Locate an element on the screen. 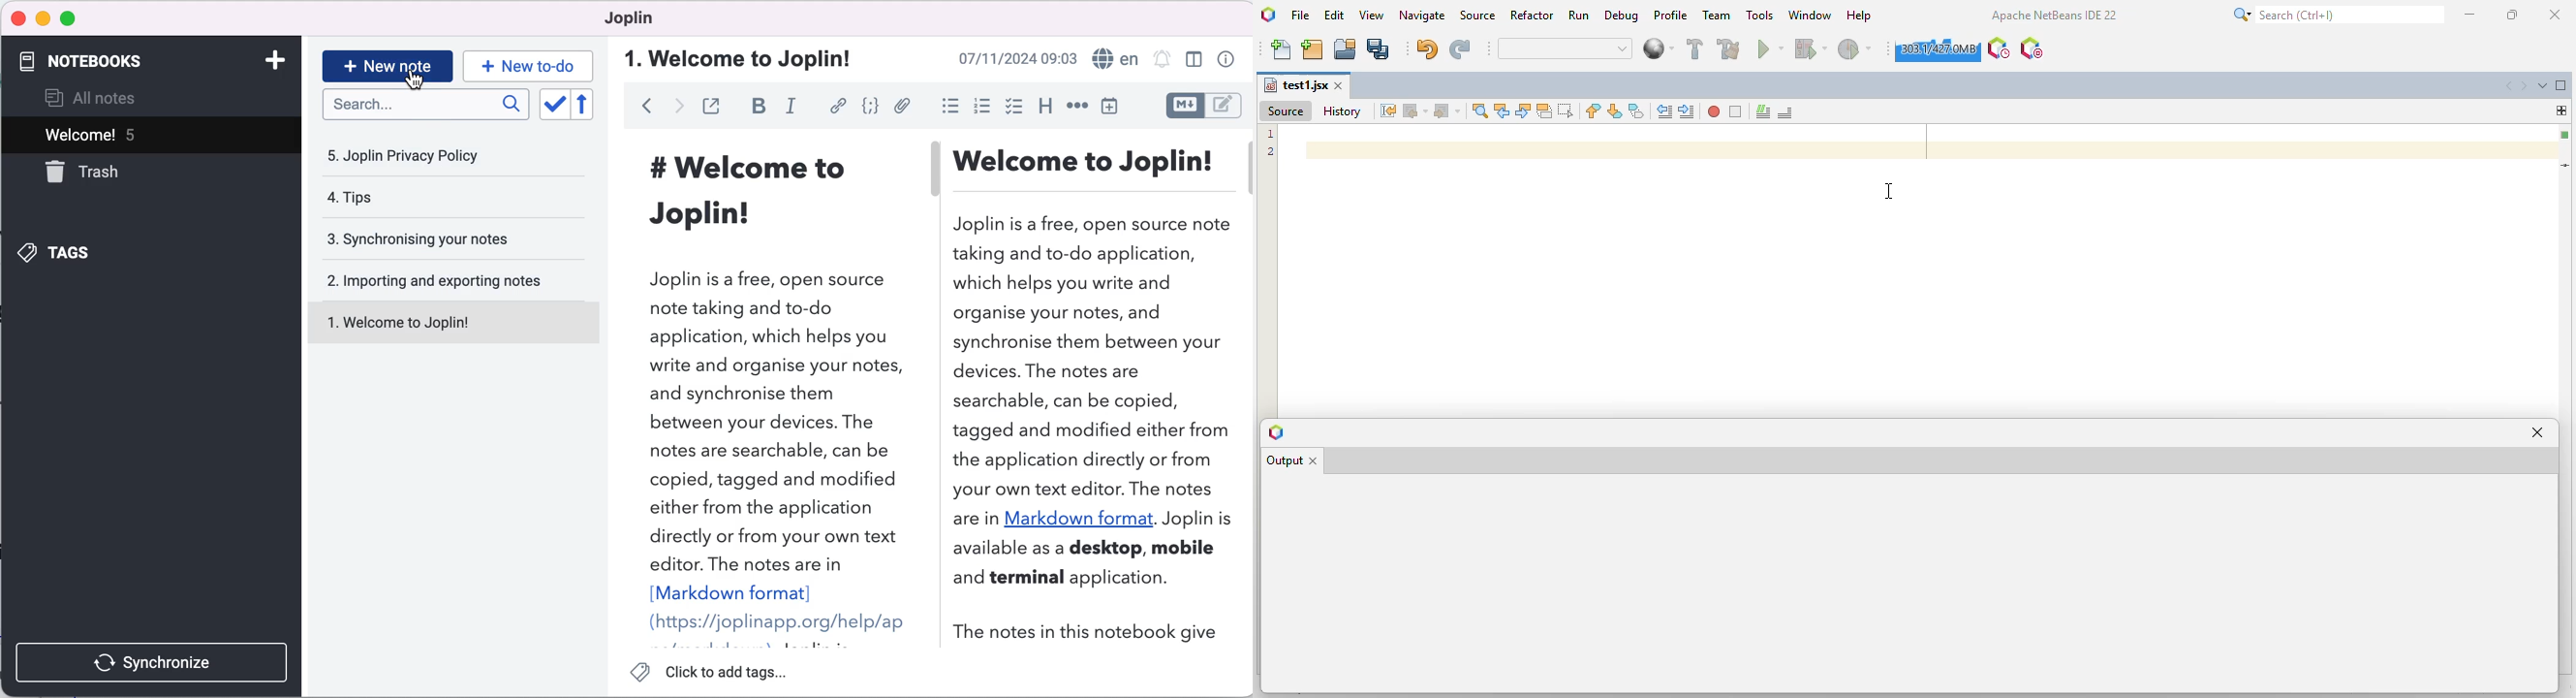 This screenshot has height=700, width=2576. tips is located at coordinates (424, 200).